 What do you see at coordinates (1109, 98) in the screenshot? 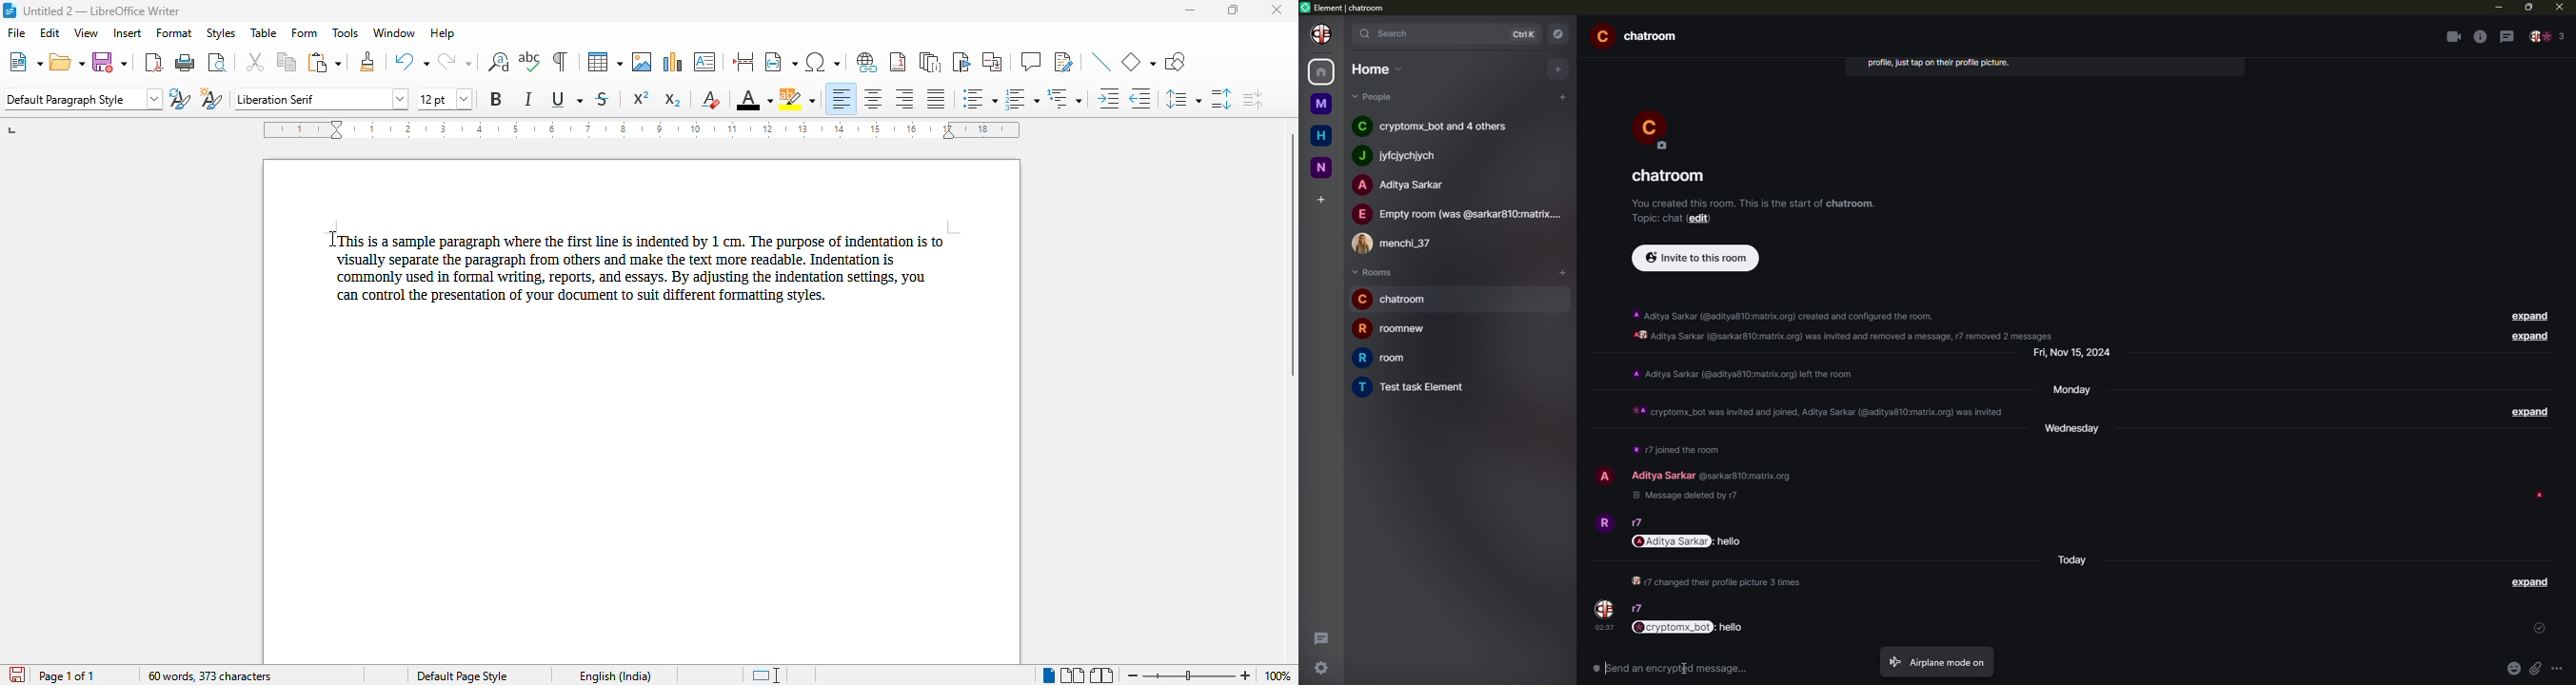
I see `increase indent` at bounding box center [1109, 98].